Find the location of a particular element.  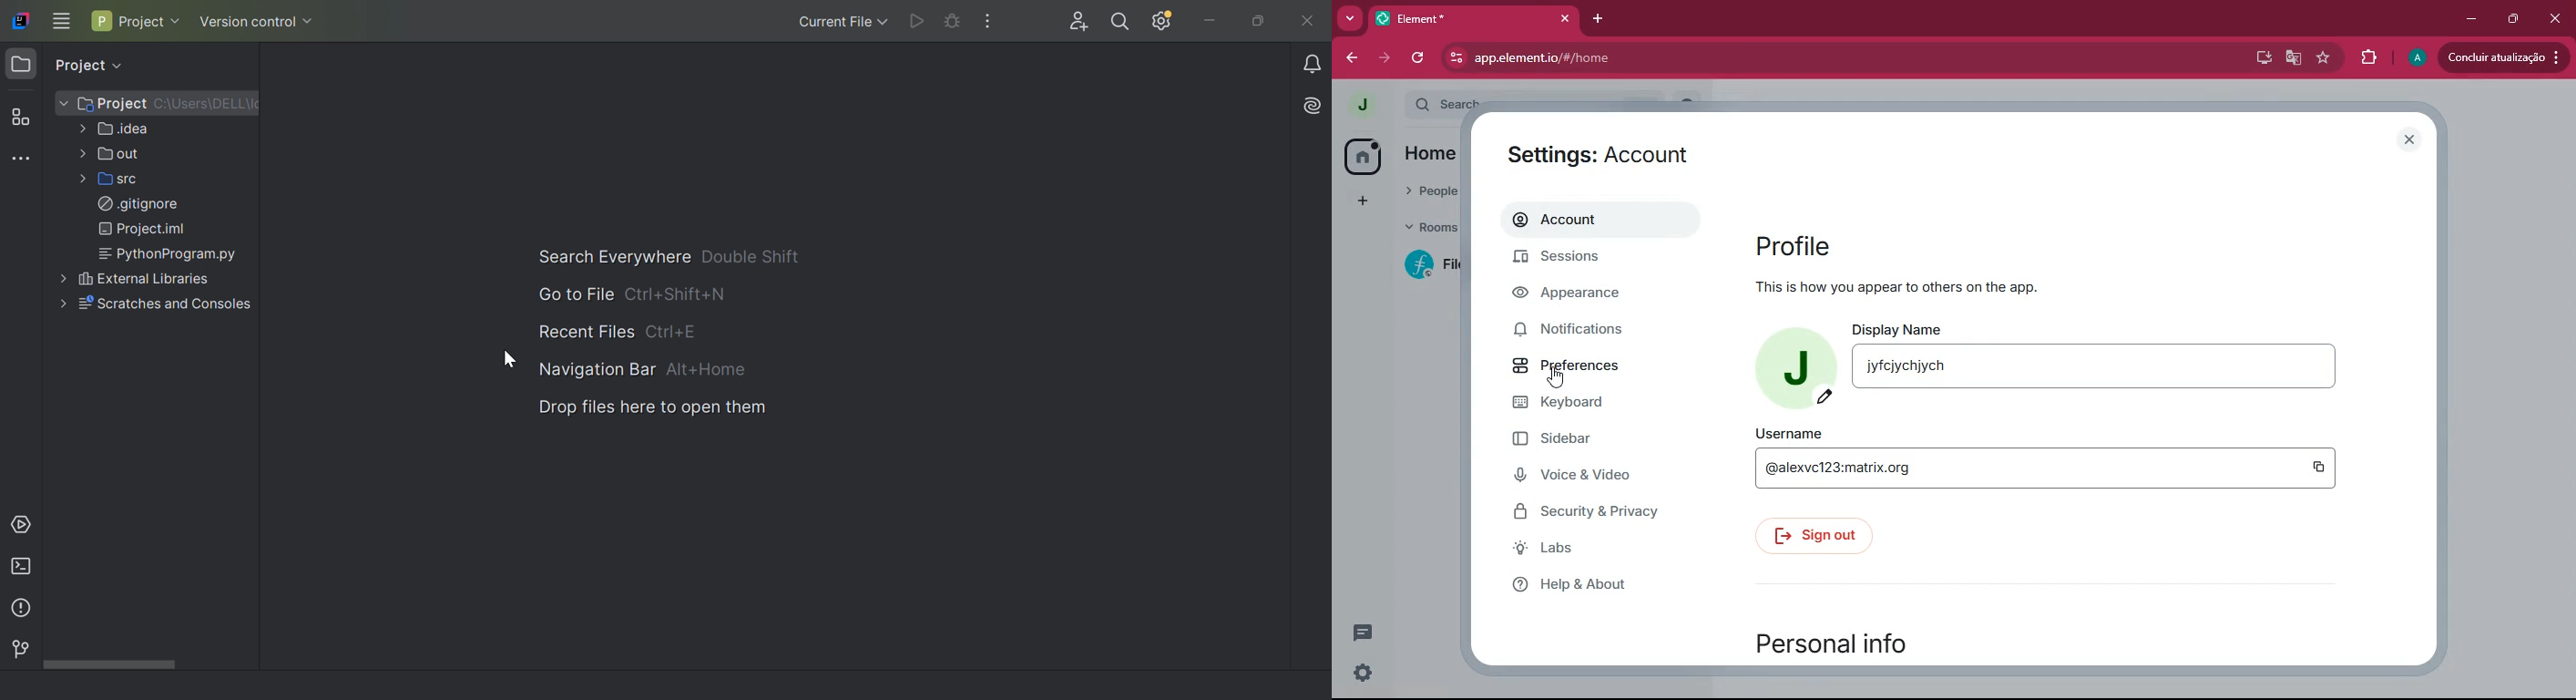

sign out is located at coordinates (1812, 536).